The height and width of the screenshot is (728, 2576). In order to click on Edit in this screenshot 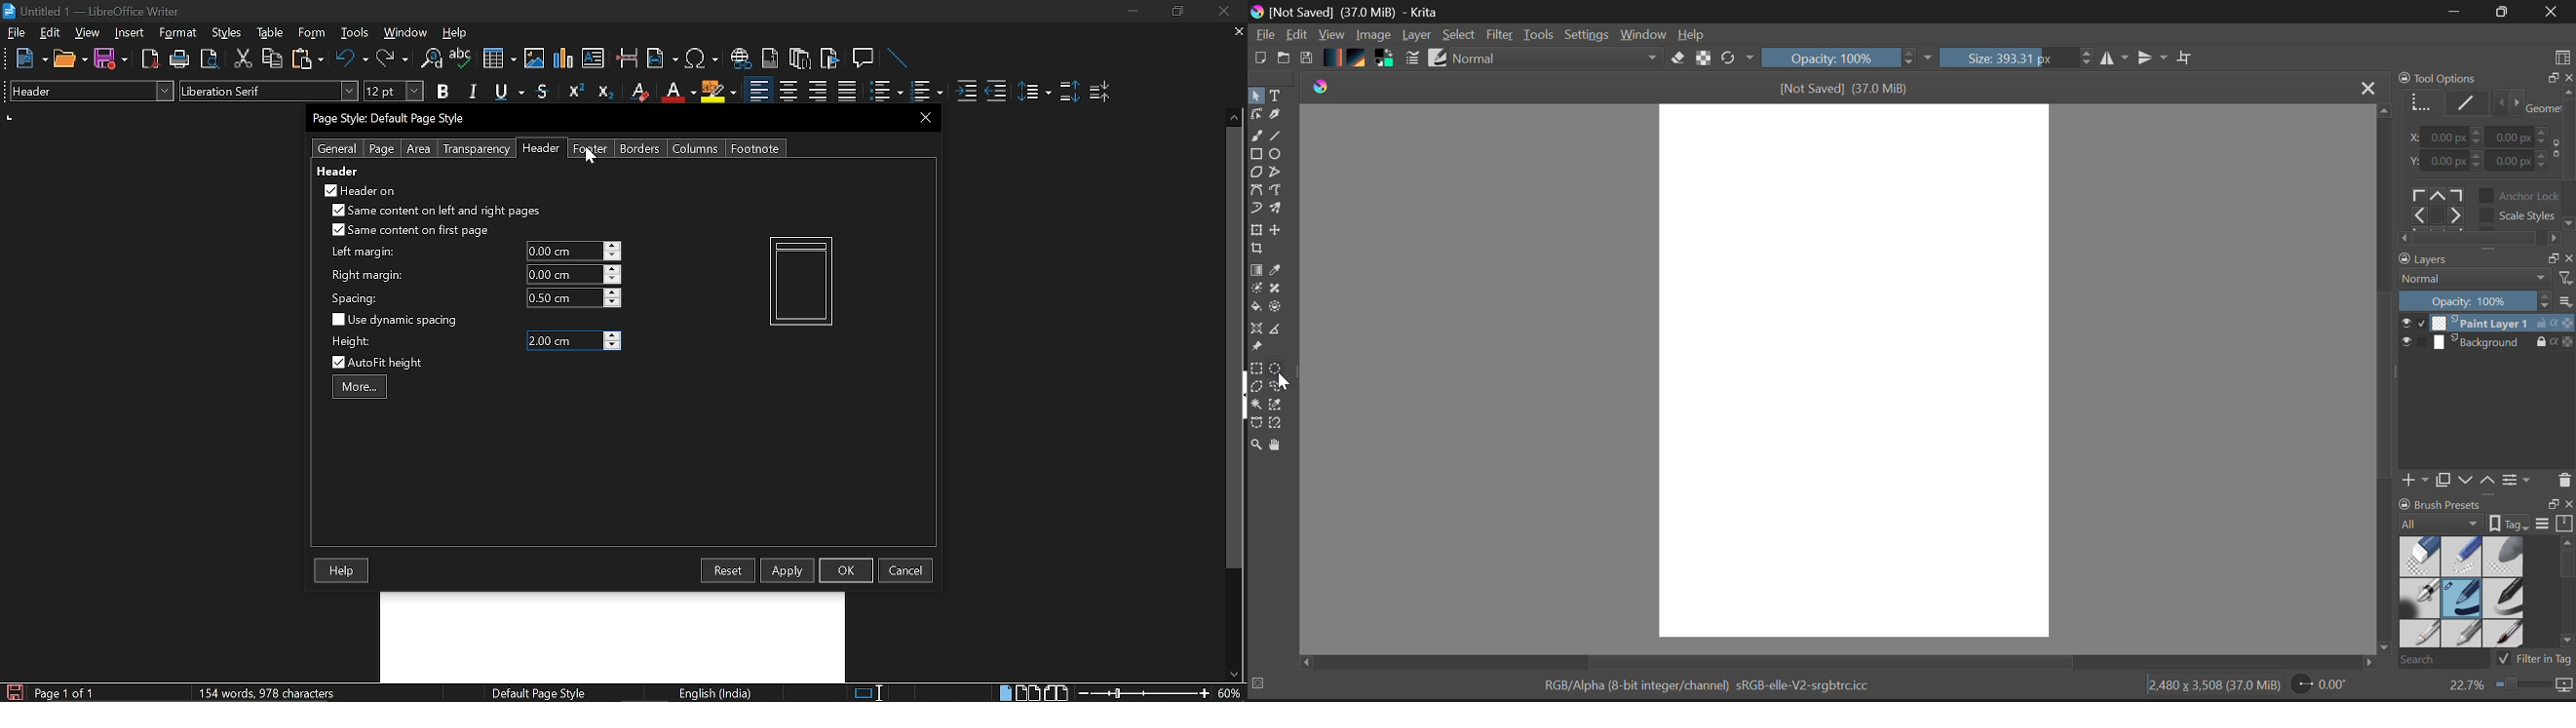, I will do `click(1298, 35)`.